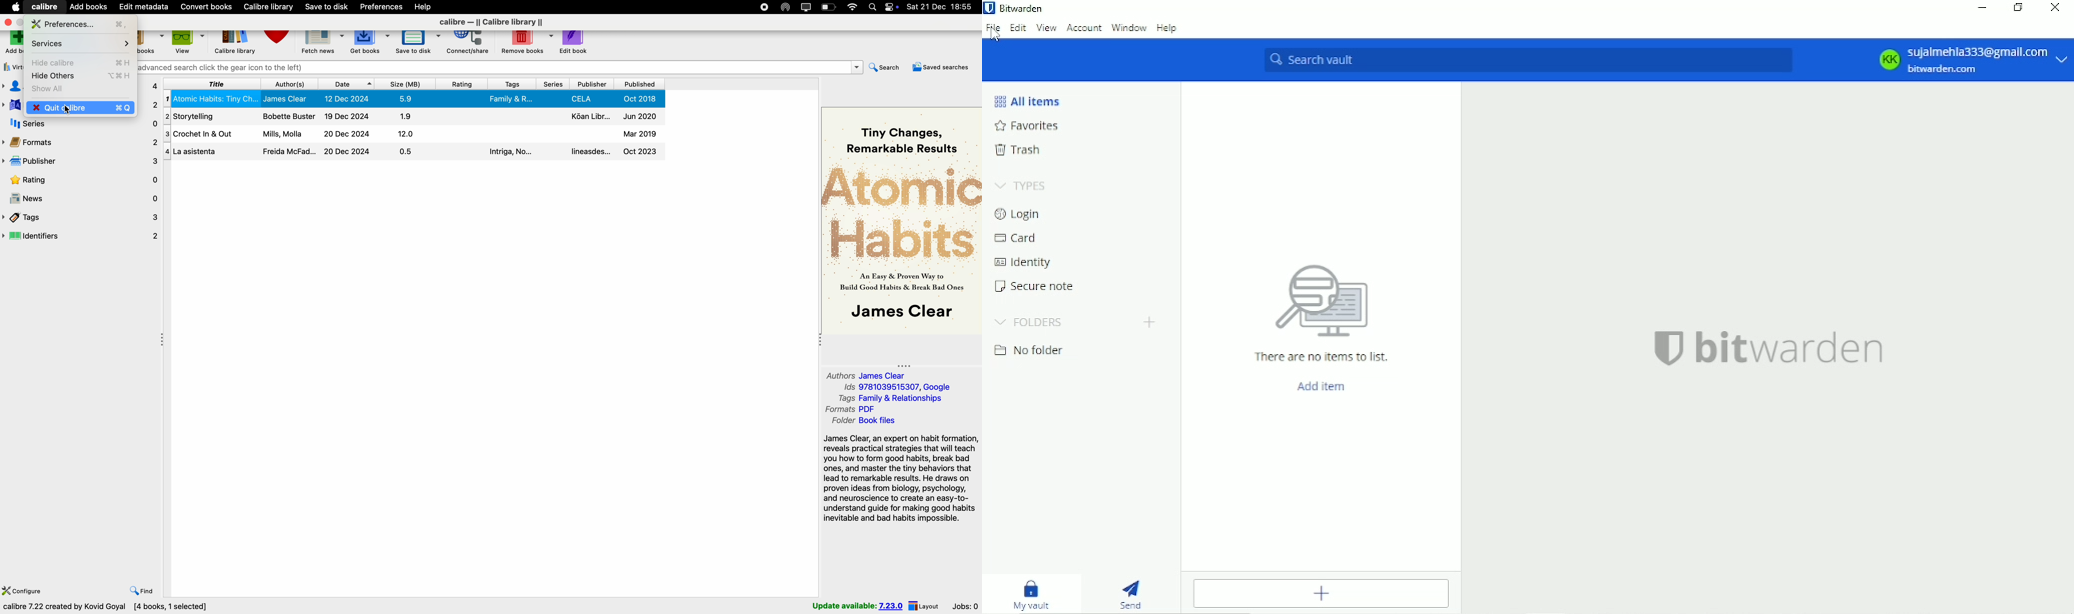 The width and height of the screenshot is (2100, 616). I want to click on Airdrop, so click(786, 7).